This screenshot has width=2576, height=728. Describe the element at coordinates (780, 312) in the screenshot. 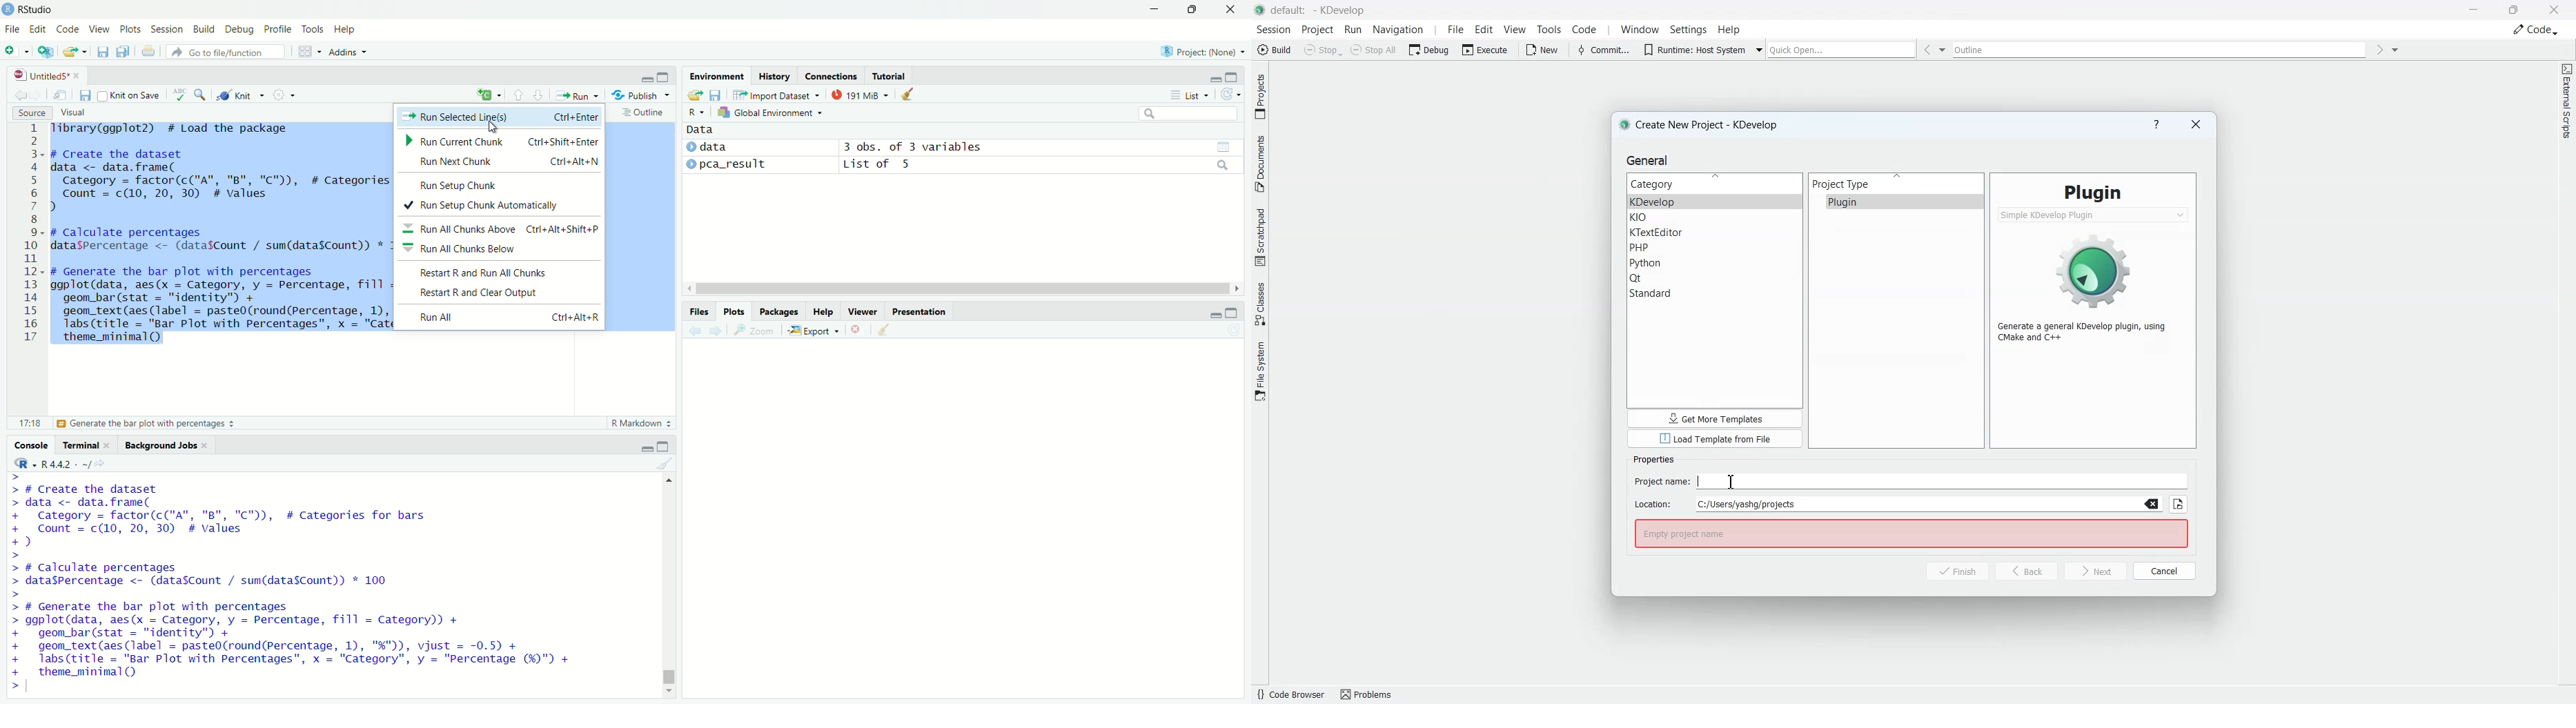

I see `packages` at that location.